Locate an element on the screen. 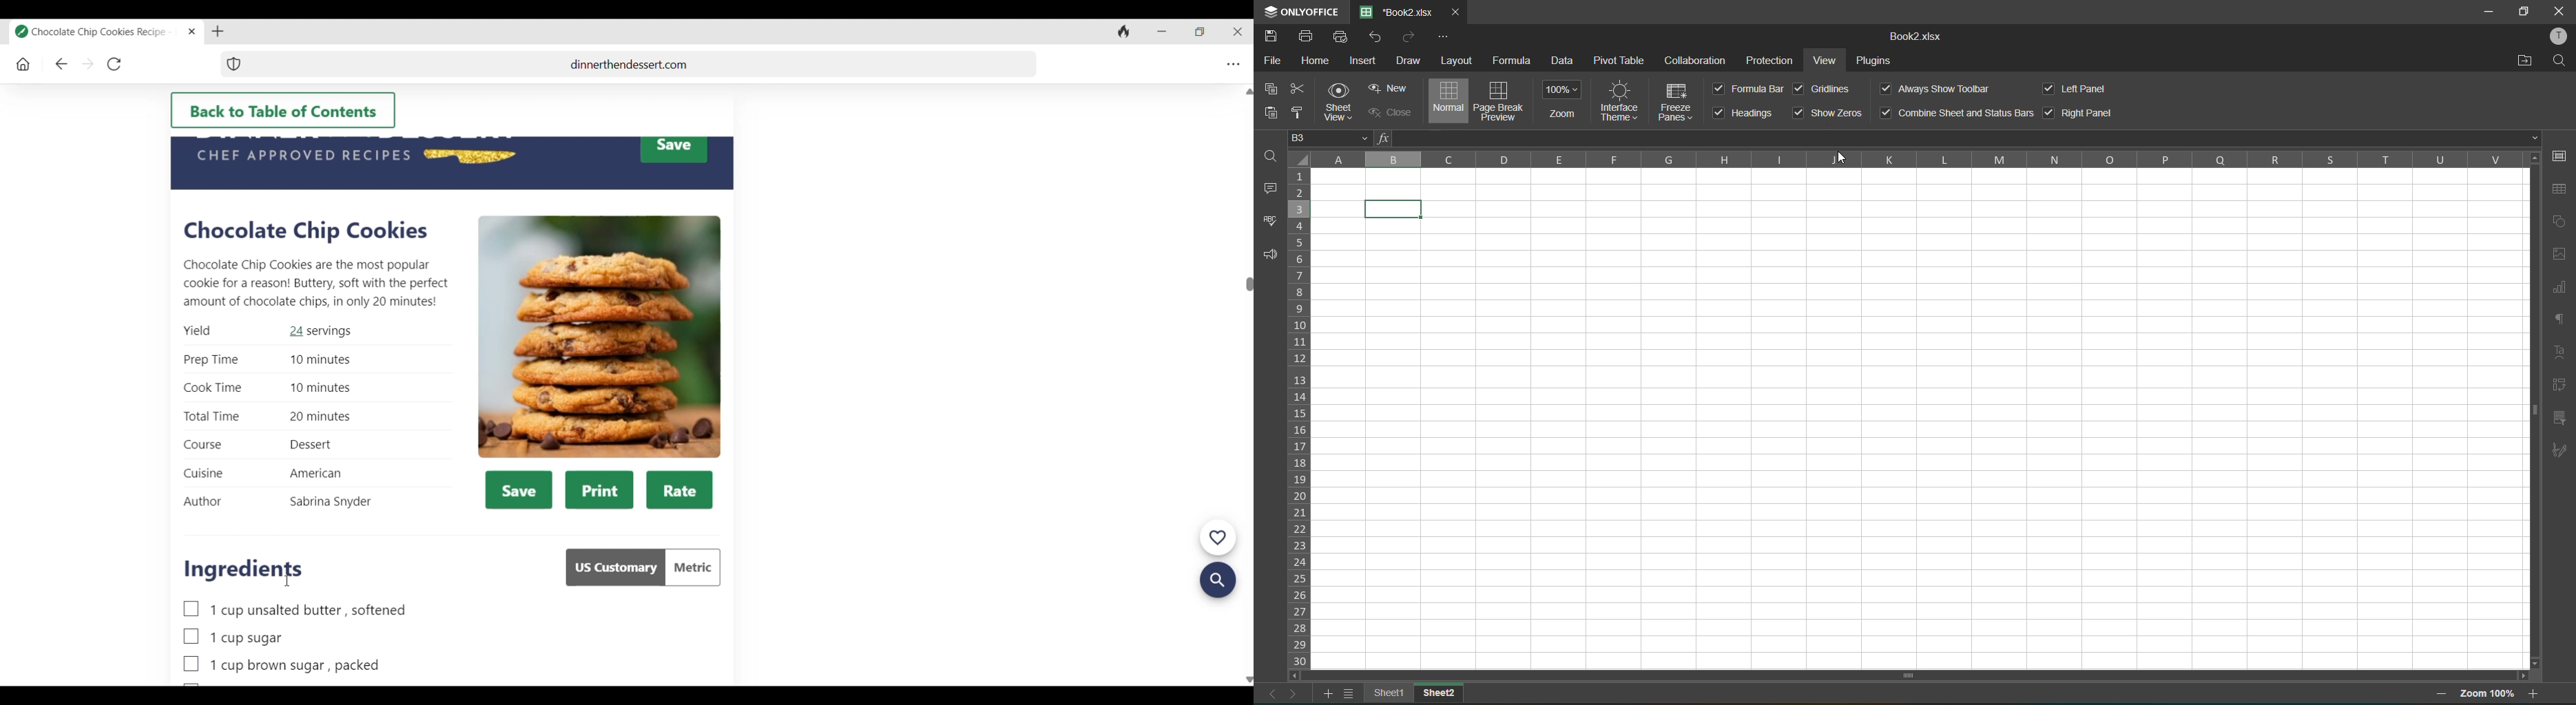 This screenshot has height=728, width=2576. copy style is located at coordinates (1296, 112).